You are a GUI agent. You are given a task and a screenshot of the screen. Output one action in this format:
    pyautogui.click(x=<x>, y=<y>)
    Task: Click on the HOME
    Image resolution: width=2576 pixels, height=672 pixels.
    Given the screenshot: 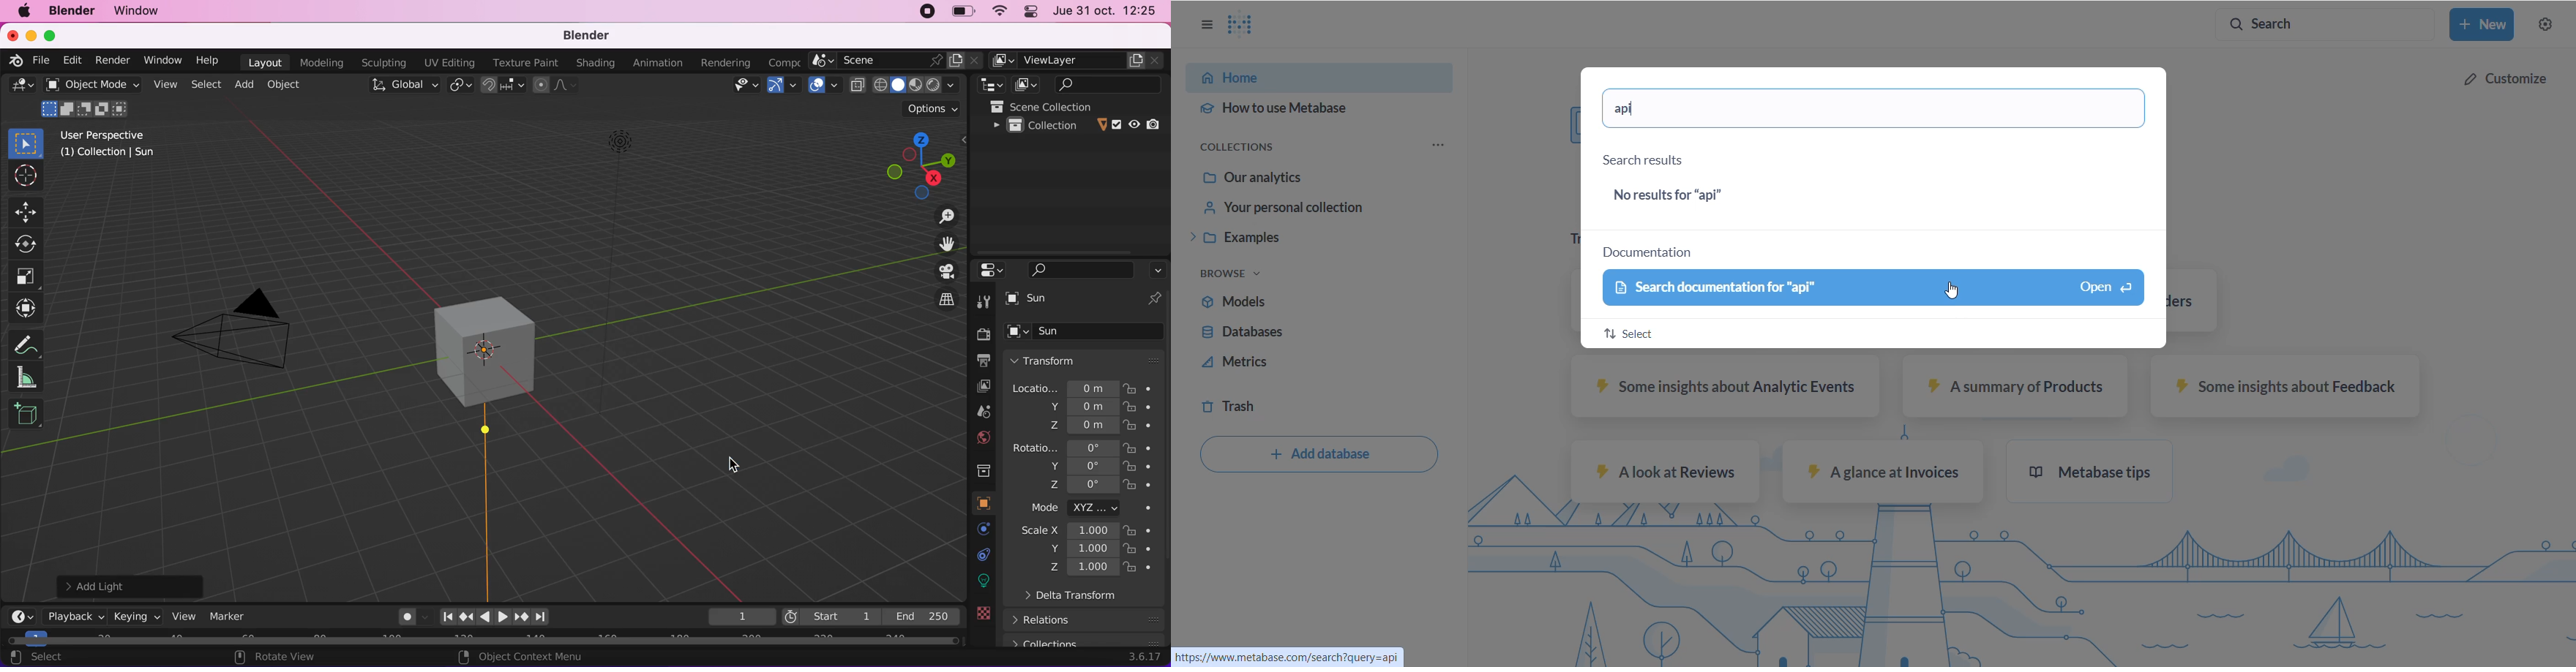 What is the action you would take?
    pyautogui.click(x=1314, y=78)
    